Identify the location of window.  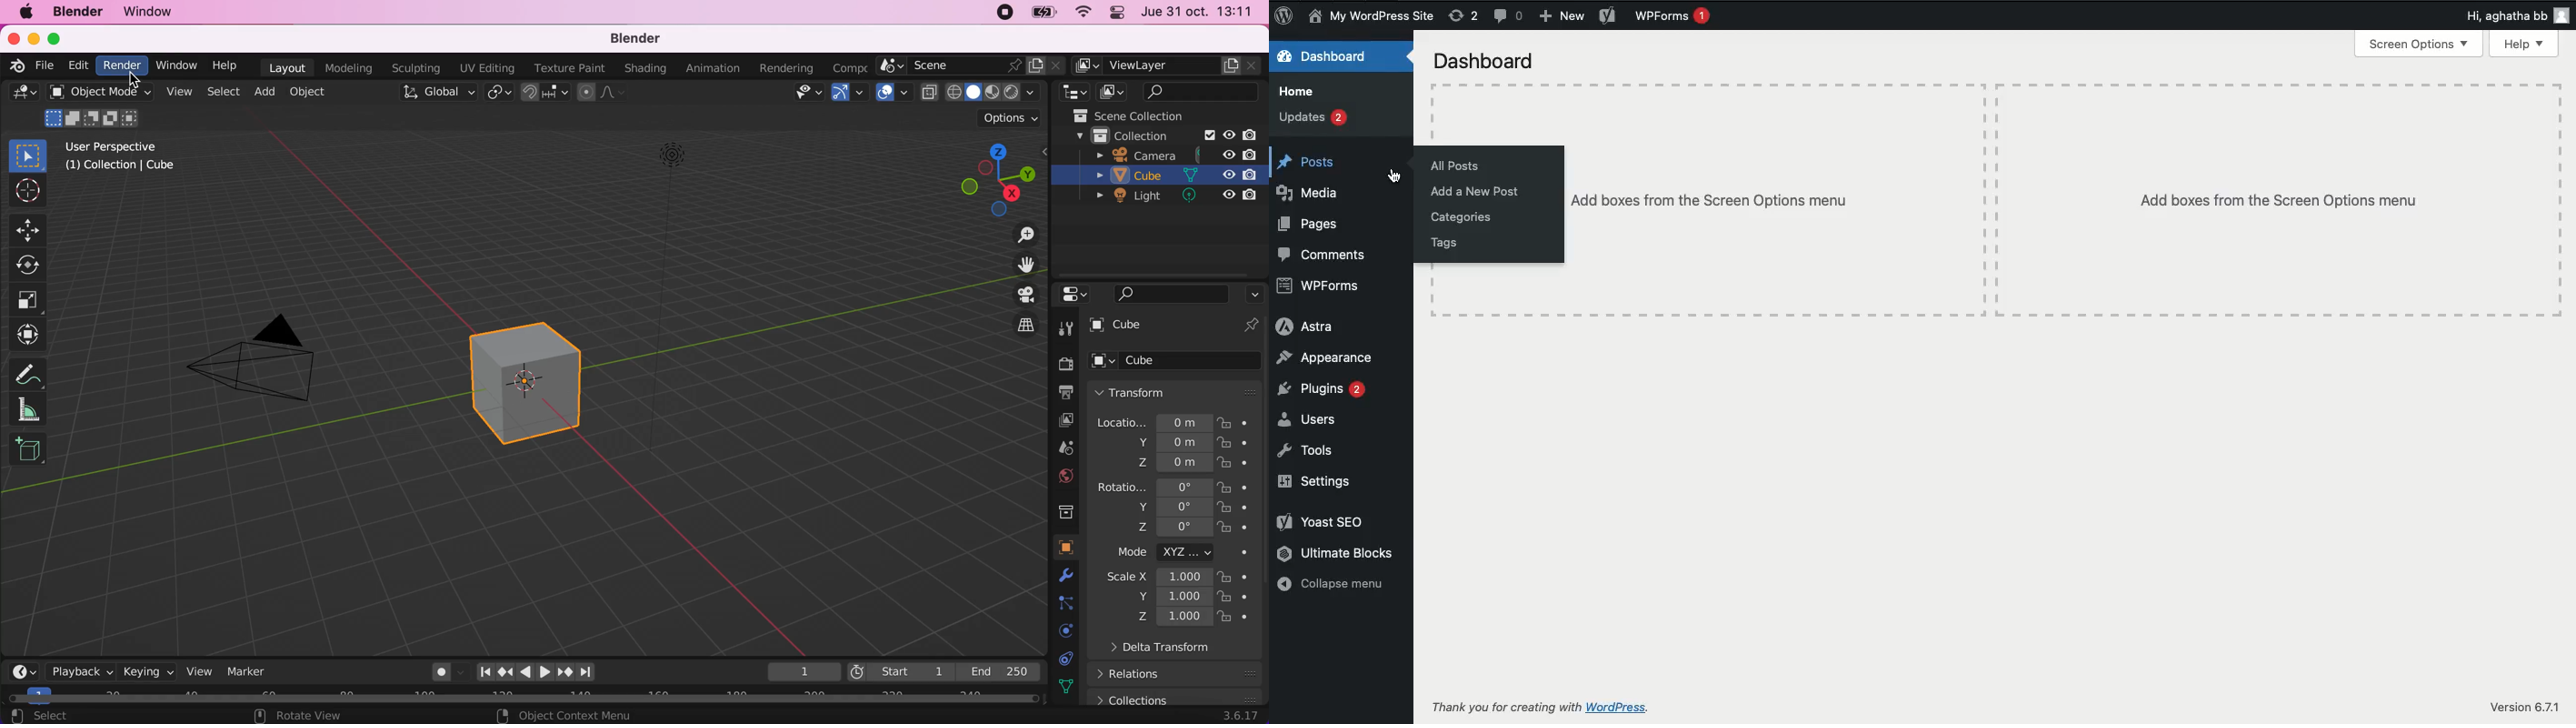
(160, 12).